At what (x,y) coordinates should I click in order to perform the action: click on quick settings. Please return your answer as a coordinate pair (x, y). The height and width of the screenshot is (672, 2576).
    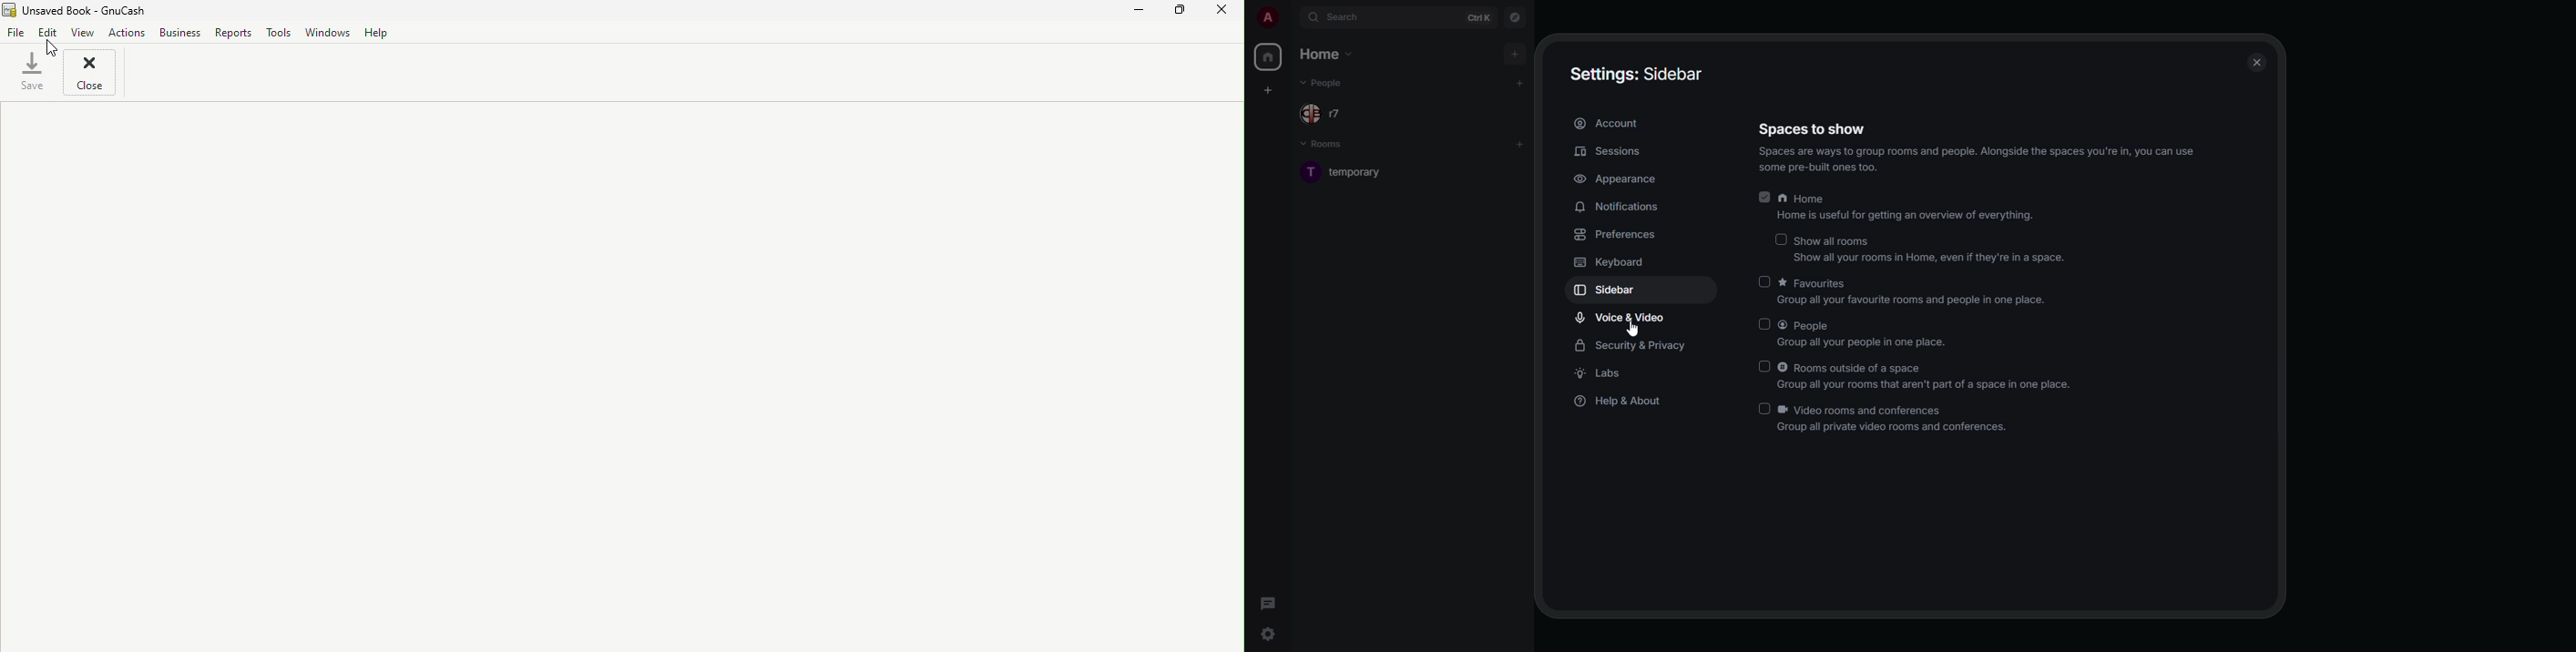
    Looking at the image, I should click on (1266, 633).